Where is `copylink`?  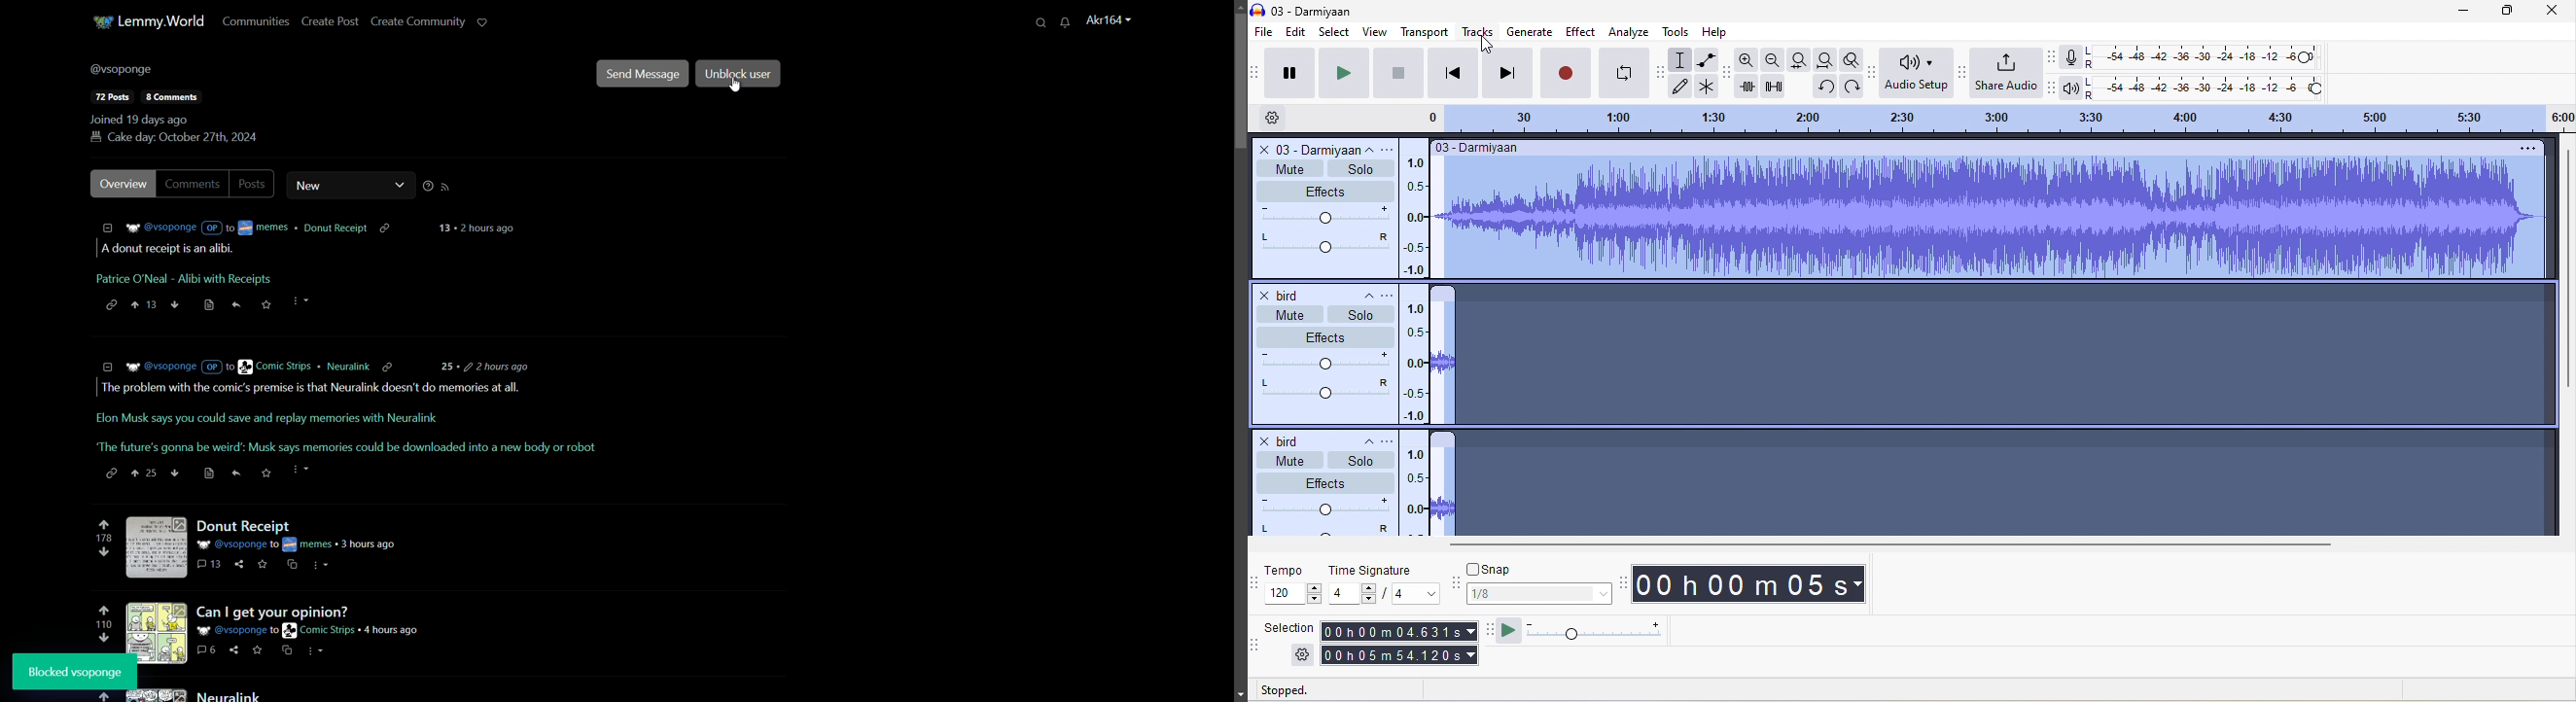 copylink is located at coordinates (392, 365).